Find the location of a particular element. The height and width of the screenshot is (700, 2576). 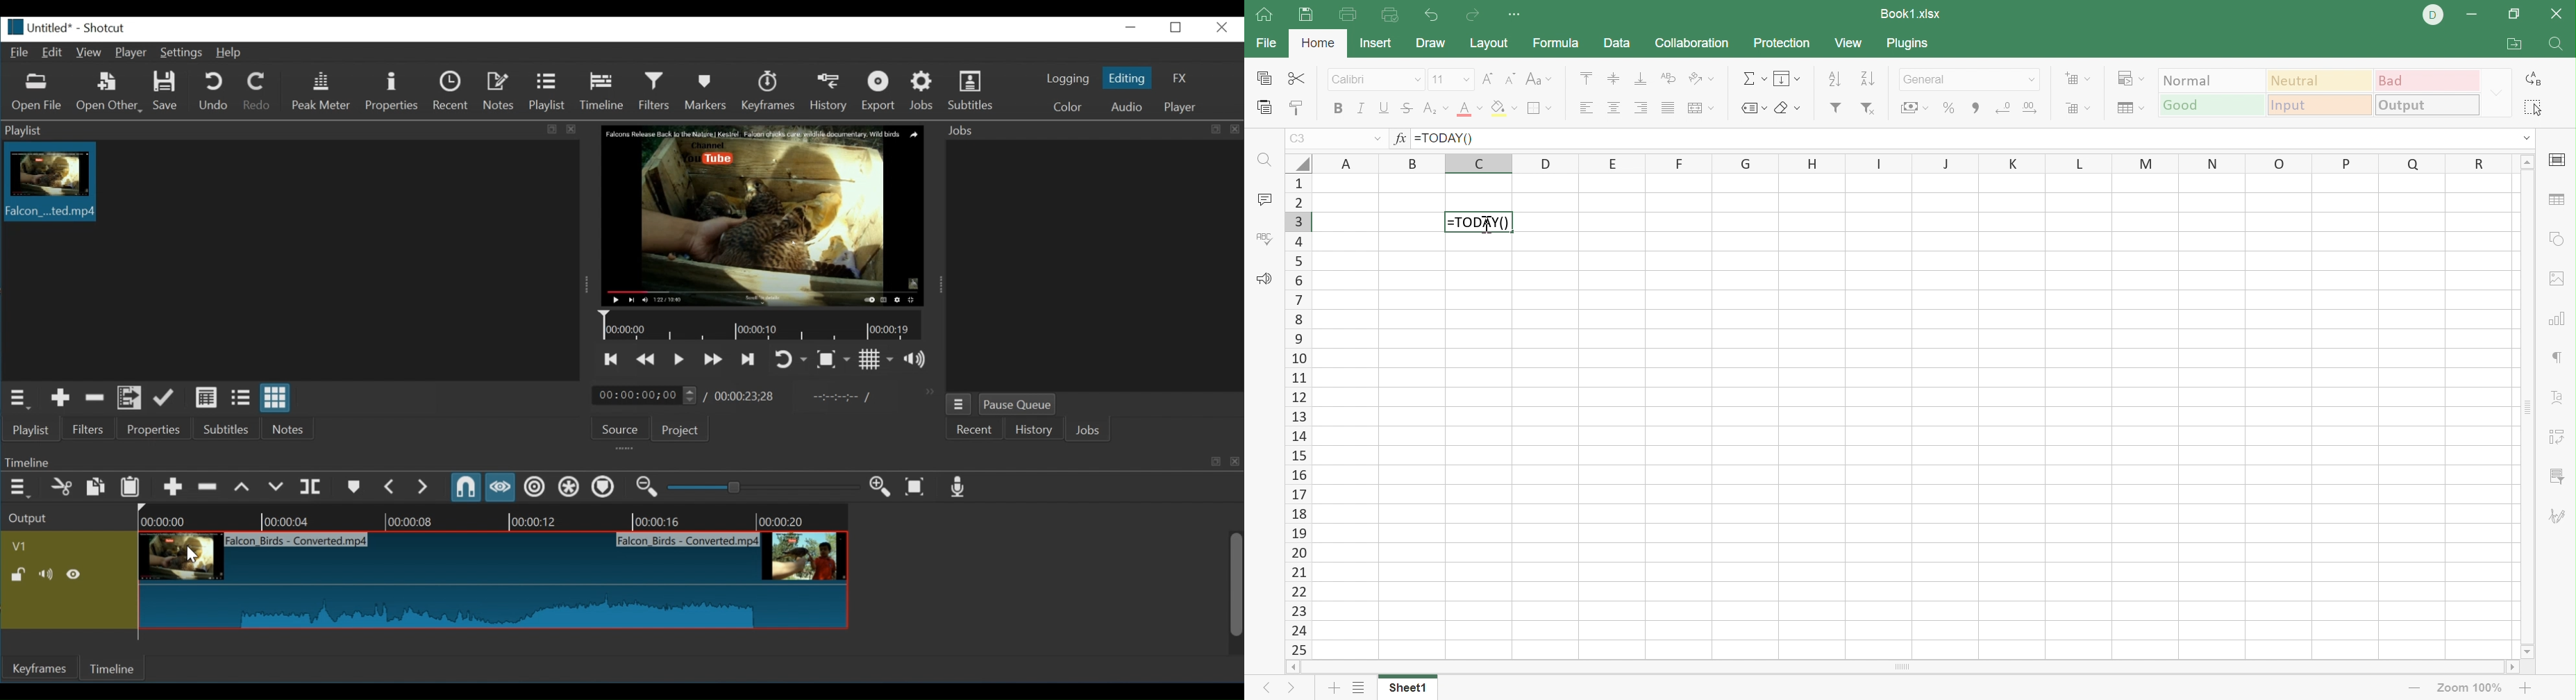

Notes is located at coordinates (289, 427).